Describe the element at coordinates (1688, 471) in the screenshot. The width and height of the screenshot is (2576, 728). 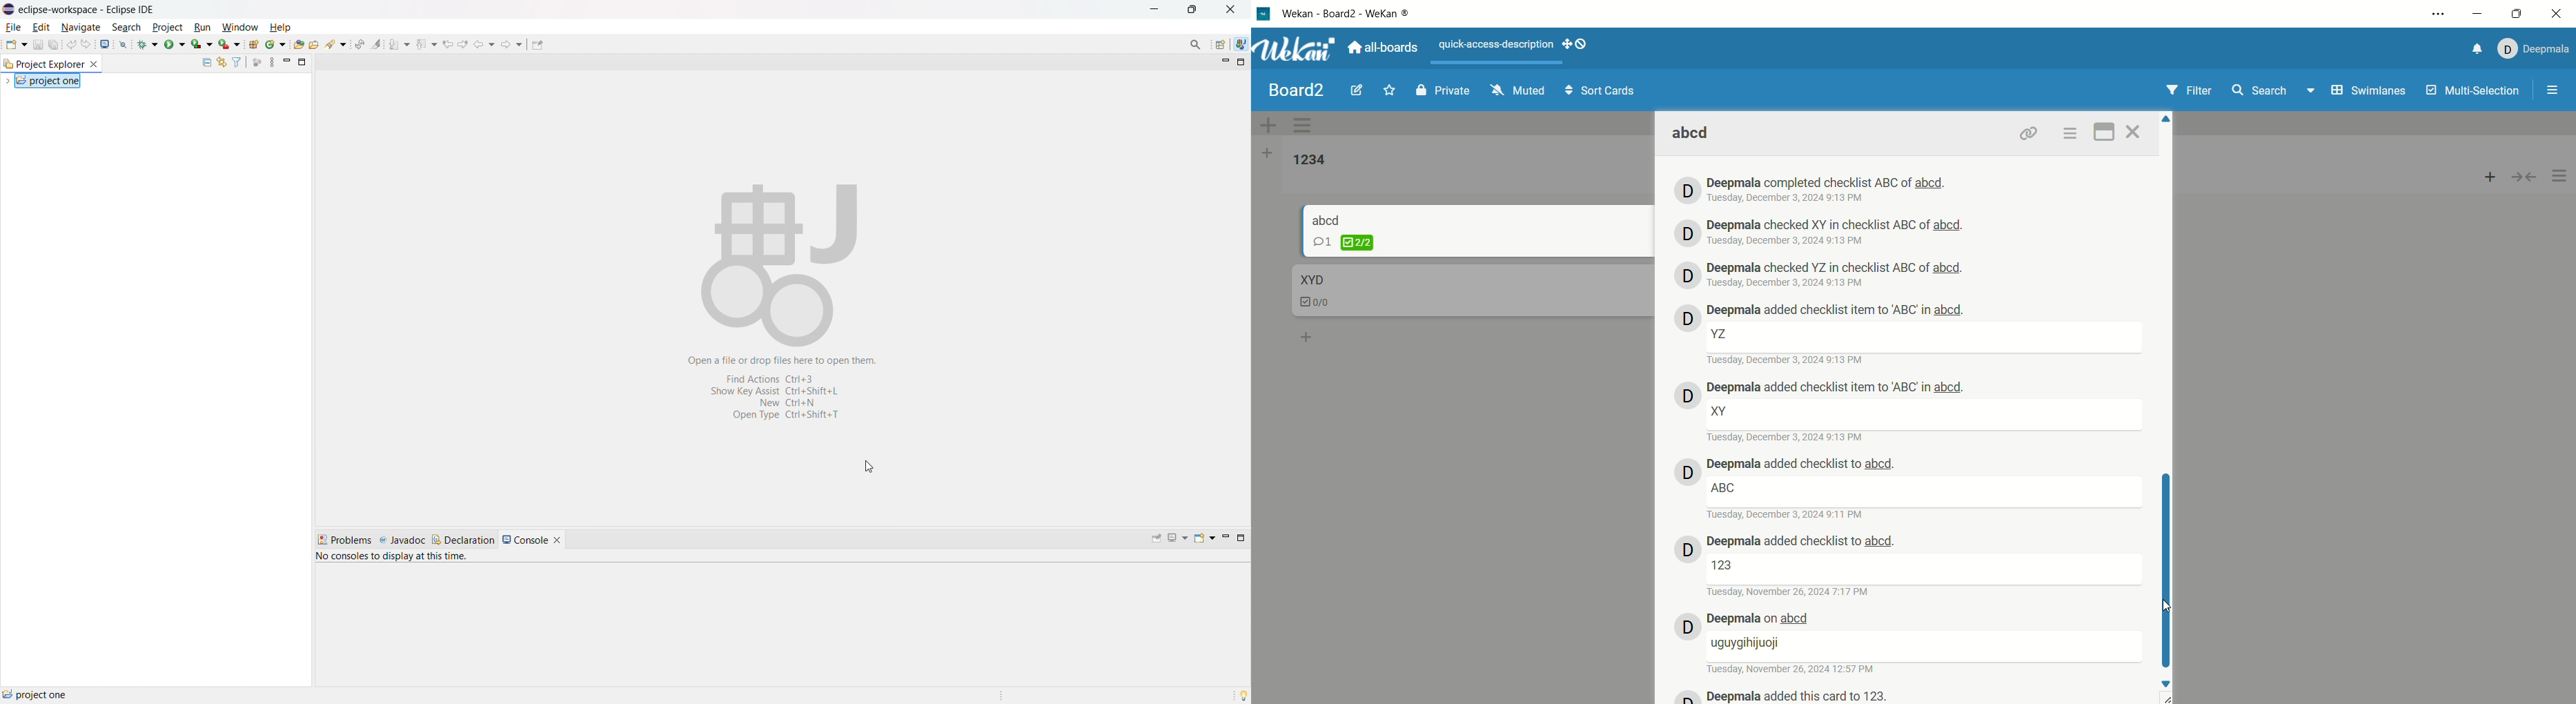
I see `avatar` at that location.